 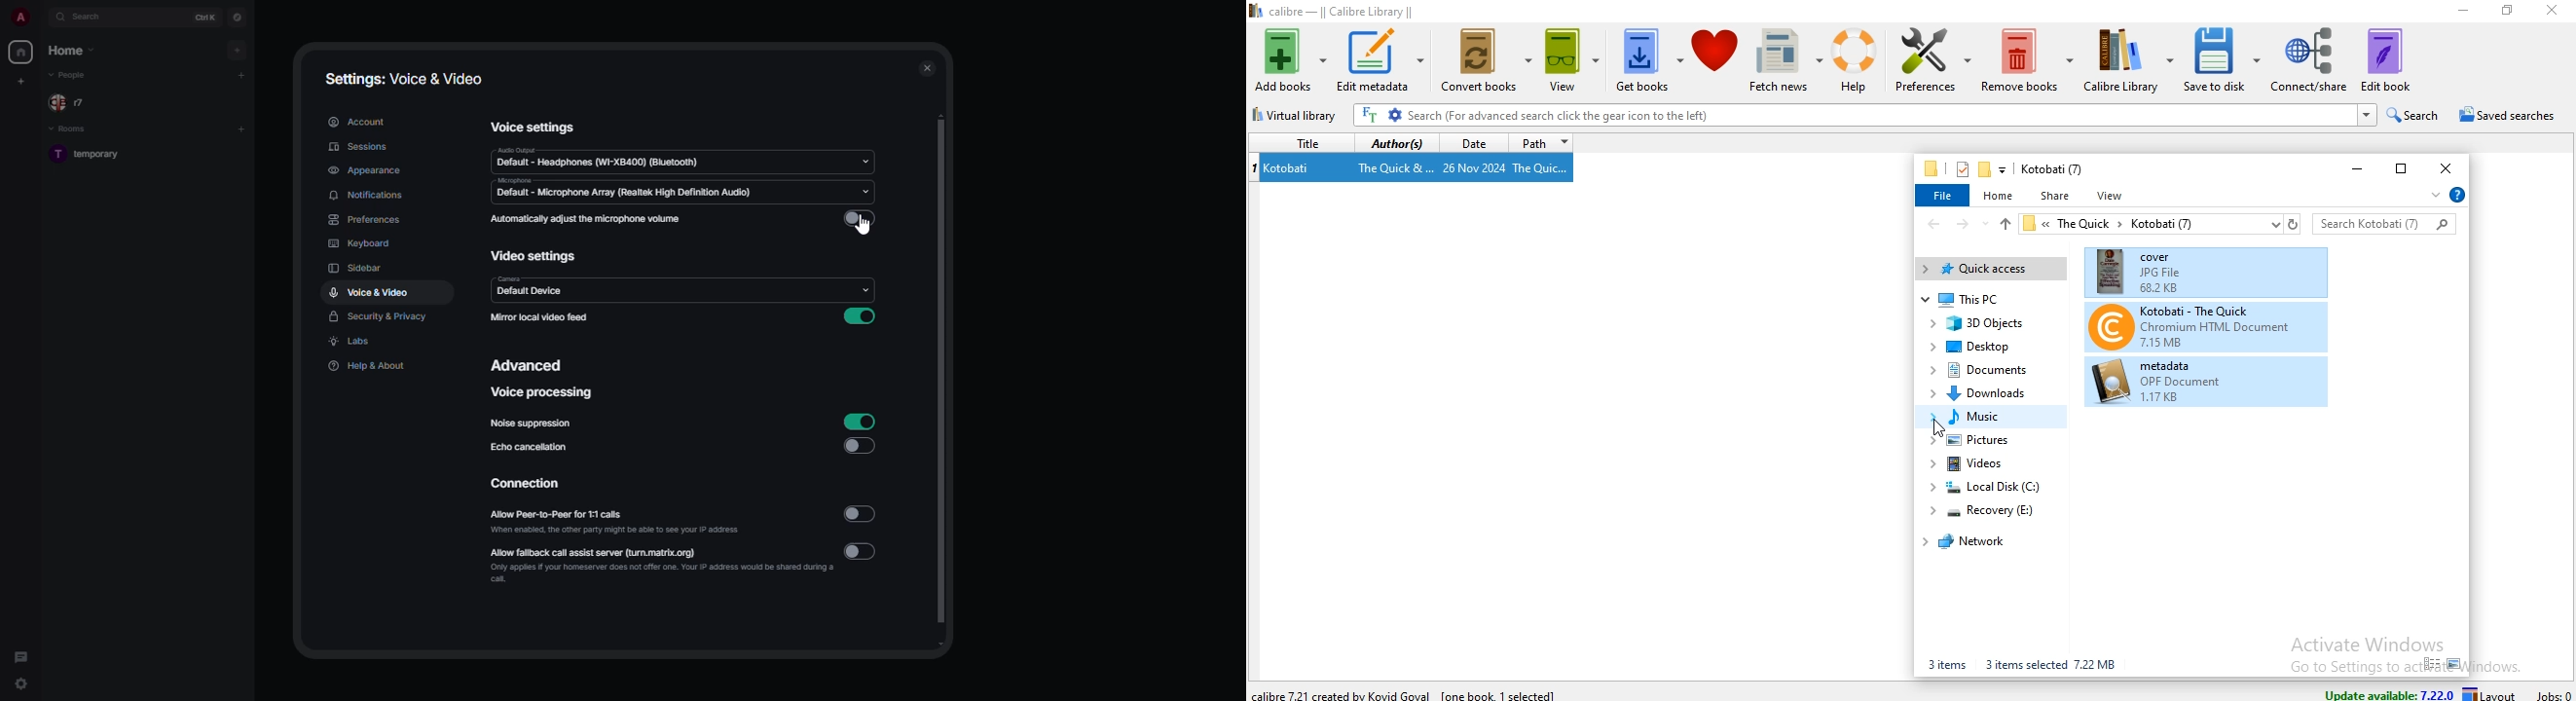 What do you see at coordinates (359, 120) in the screenshot?
I see `account` at bounding box center [359, 120].